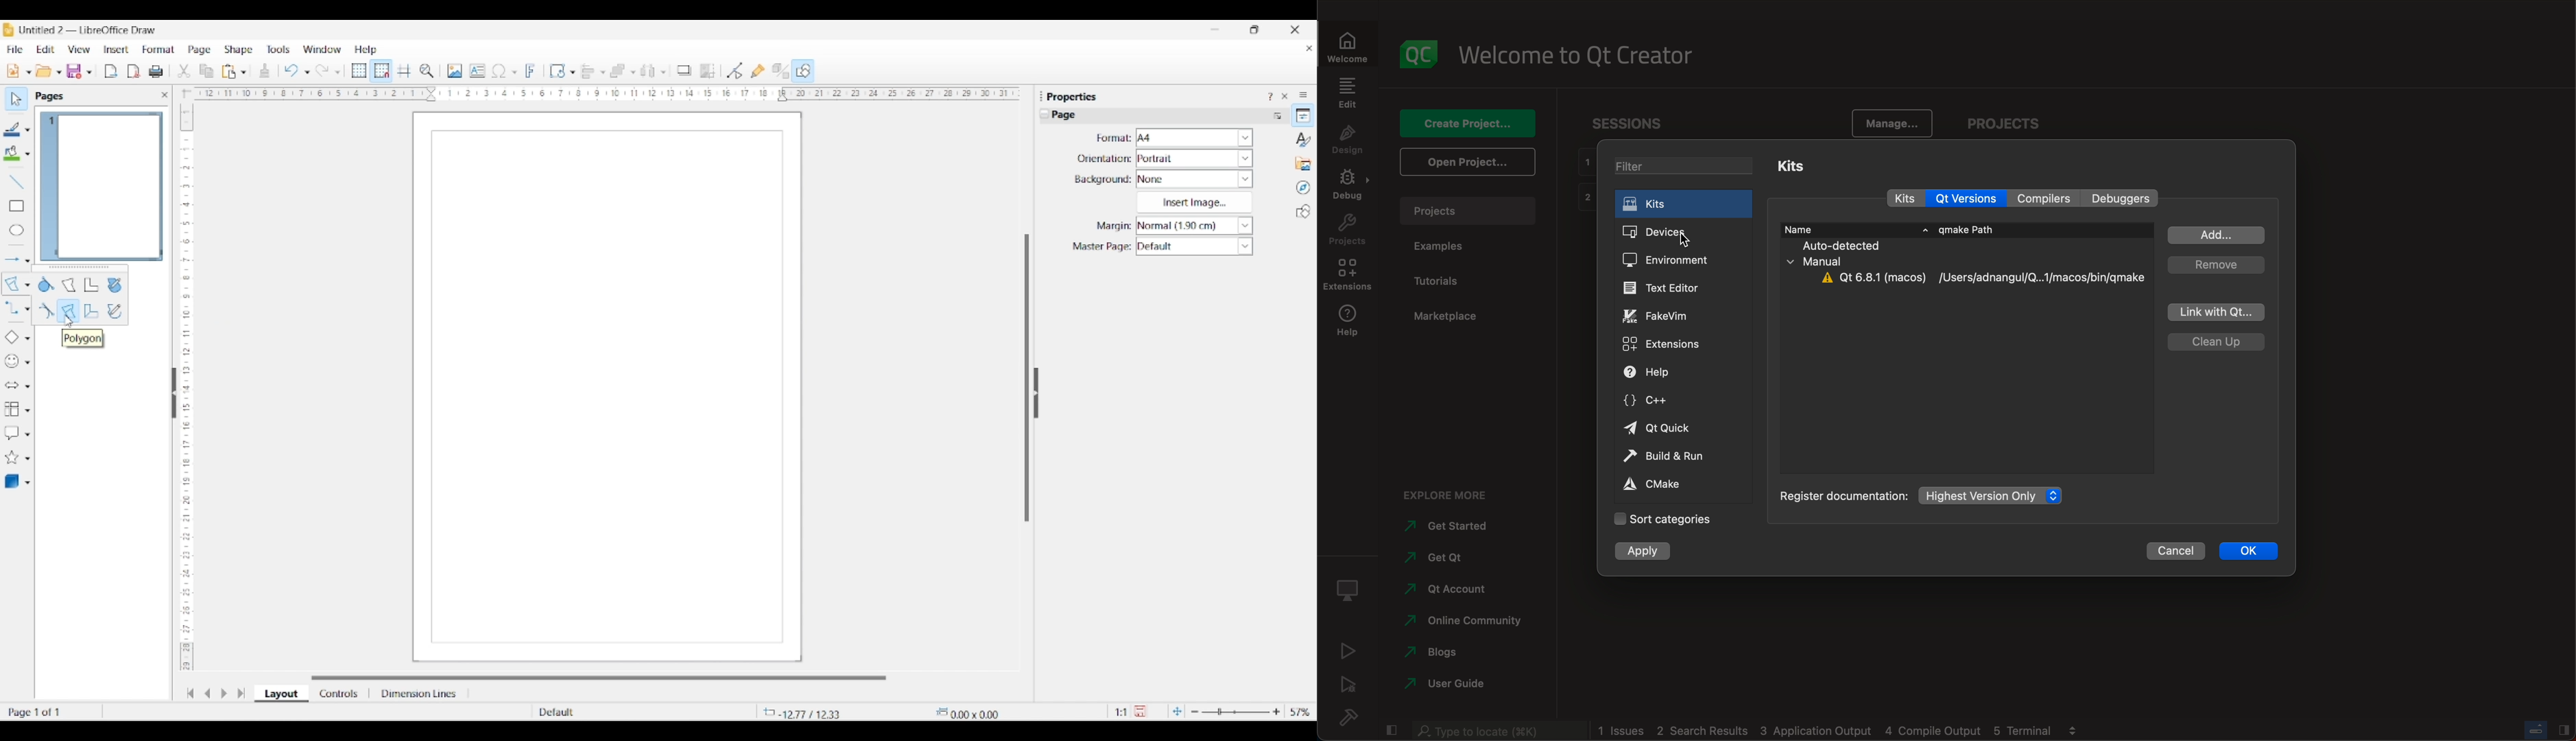 The width and height of the screenshot is (2576, 756). Describe the element at coordinates (2002, 122) in the screenshot. I see `projects` at that location.